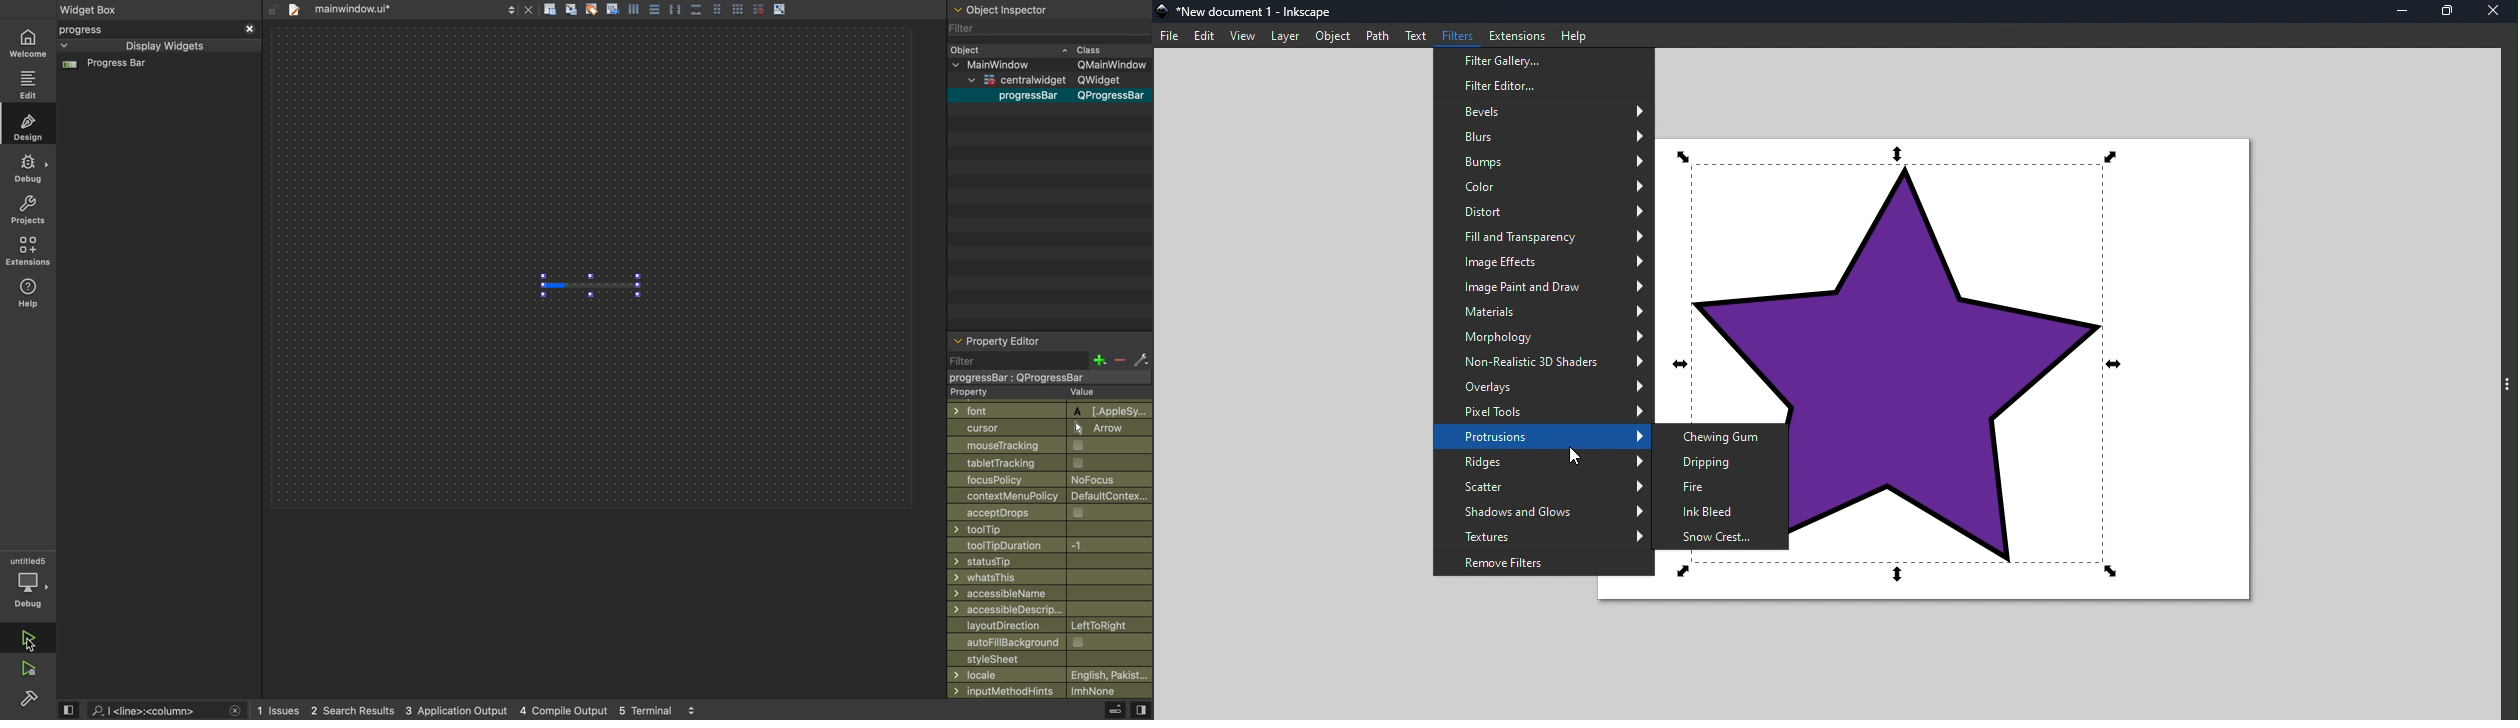 This screenshot has height=728, width=2520. Describe the element at coordinates (156, 68) in the screenshot. I see `progress br widget` at that location.